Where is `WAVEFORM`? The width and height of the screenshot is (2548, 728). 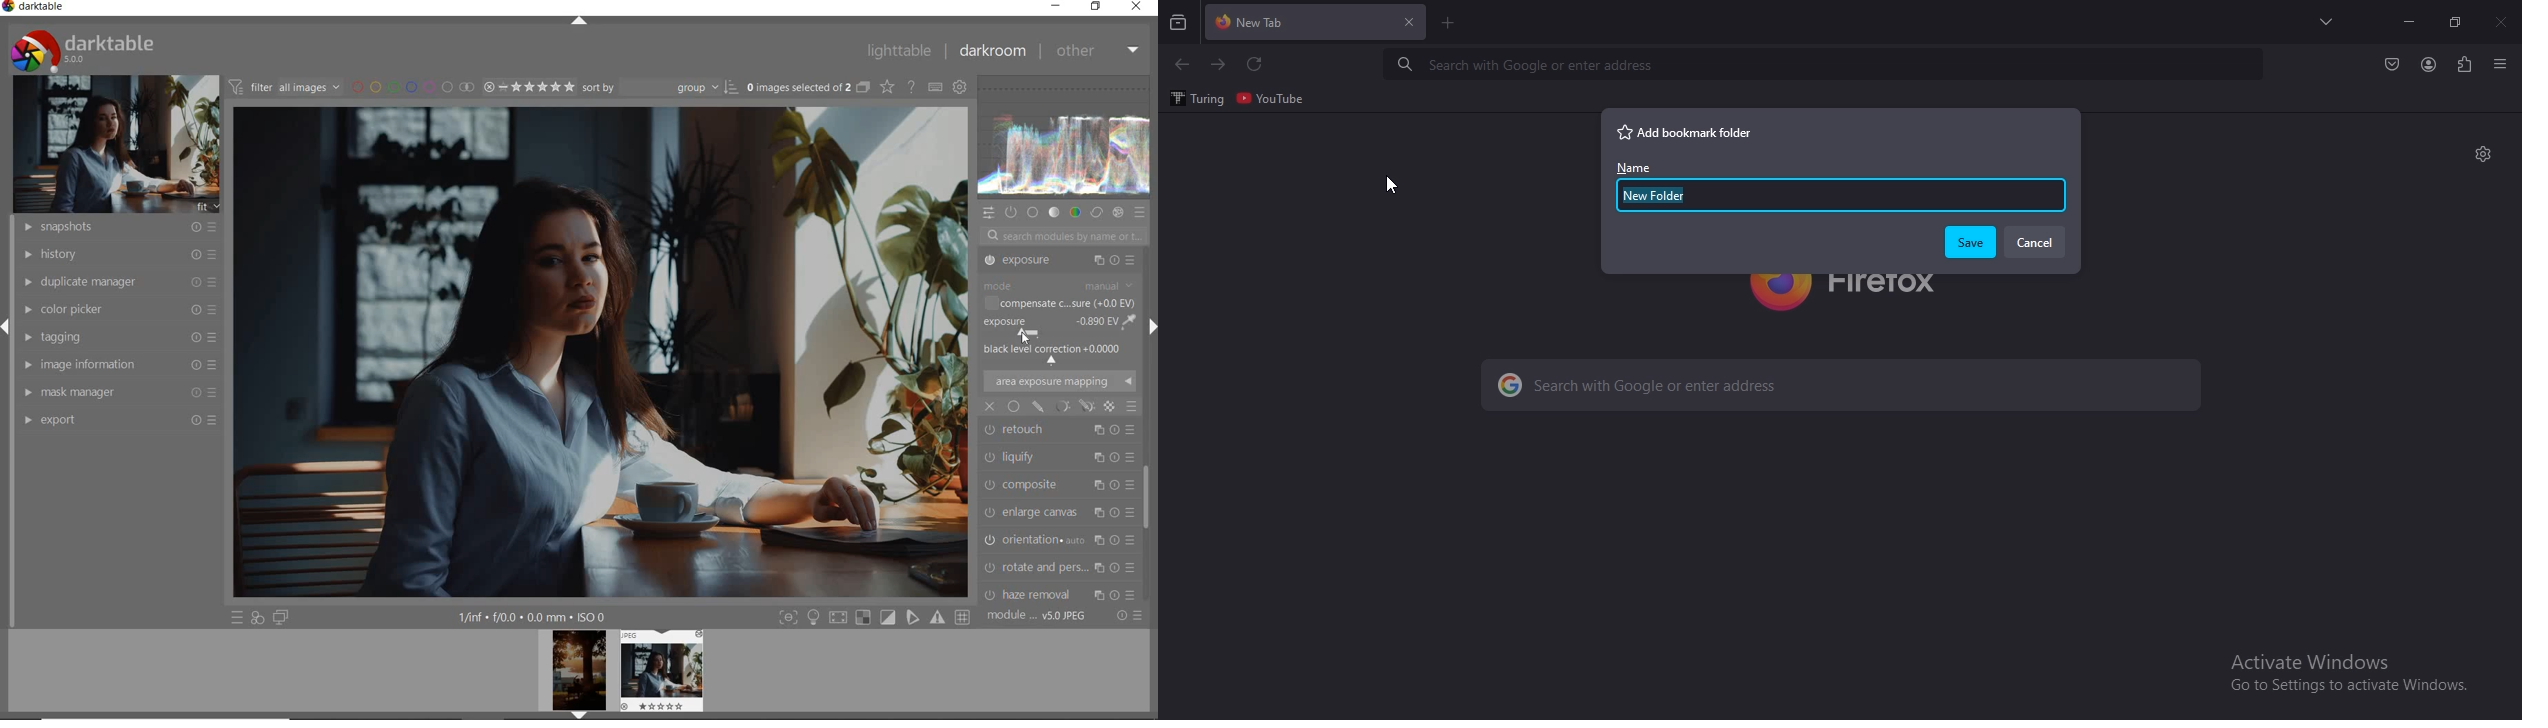
WAVEFORM is located at coordinates (1066, 137).